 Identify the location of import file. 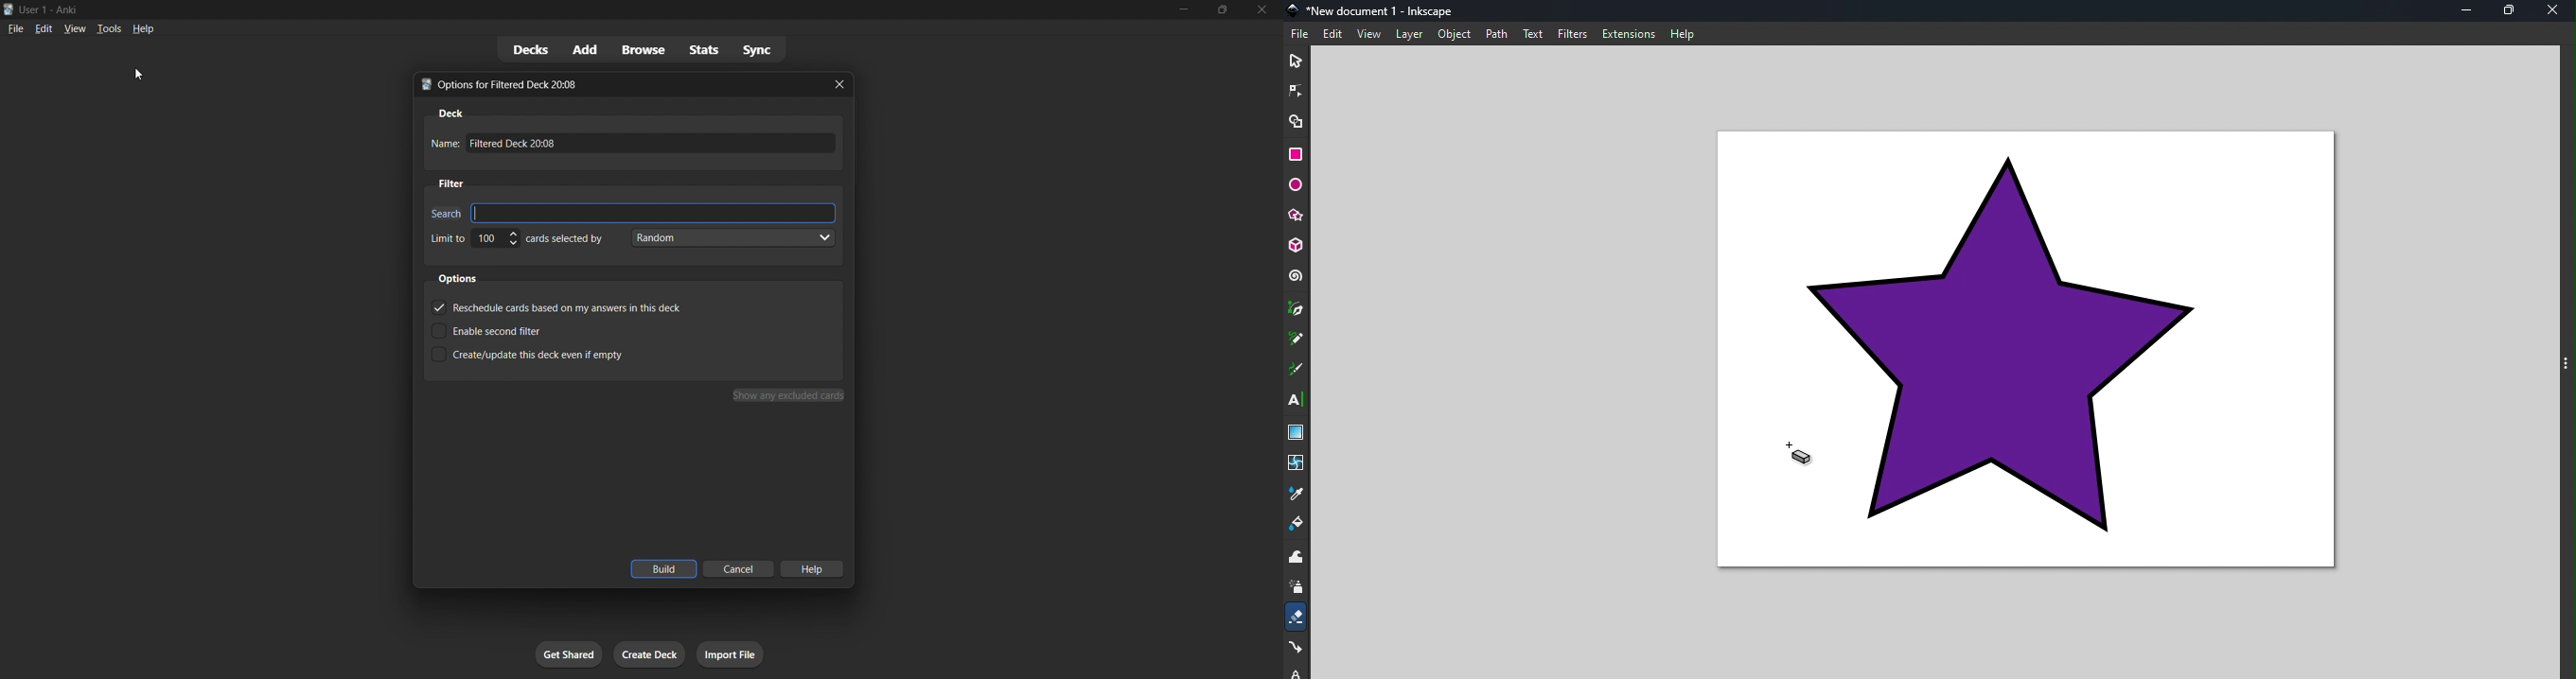
(731, 654).